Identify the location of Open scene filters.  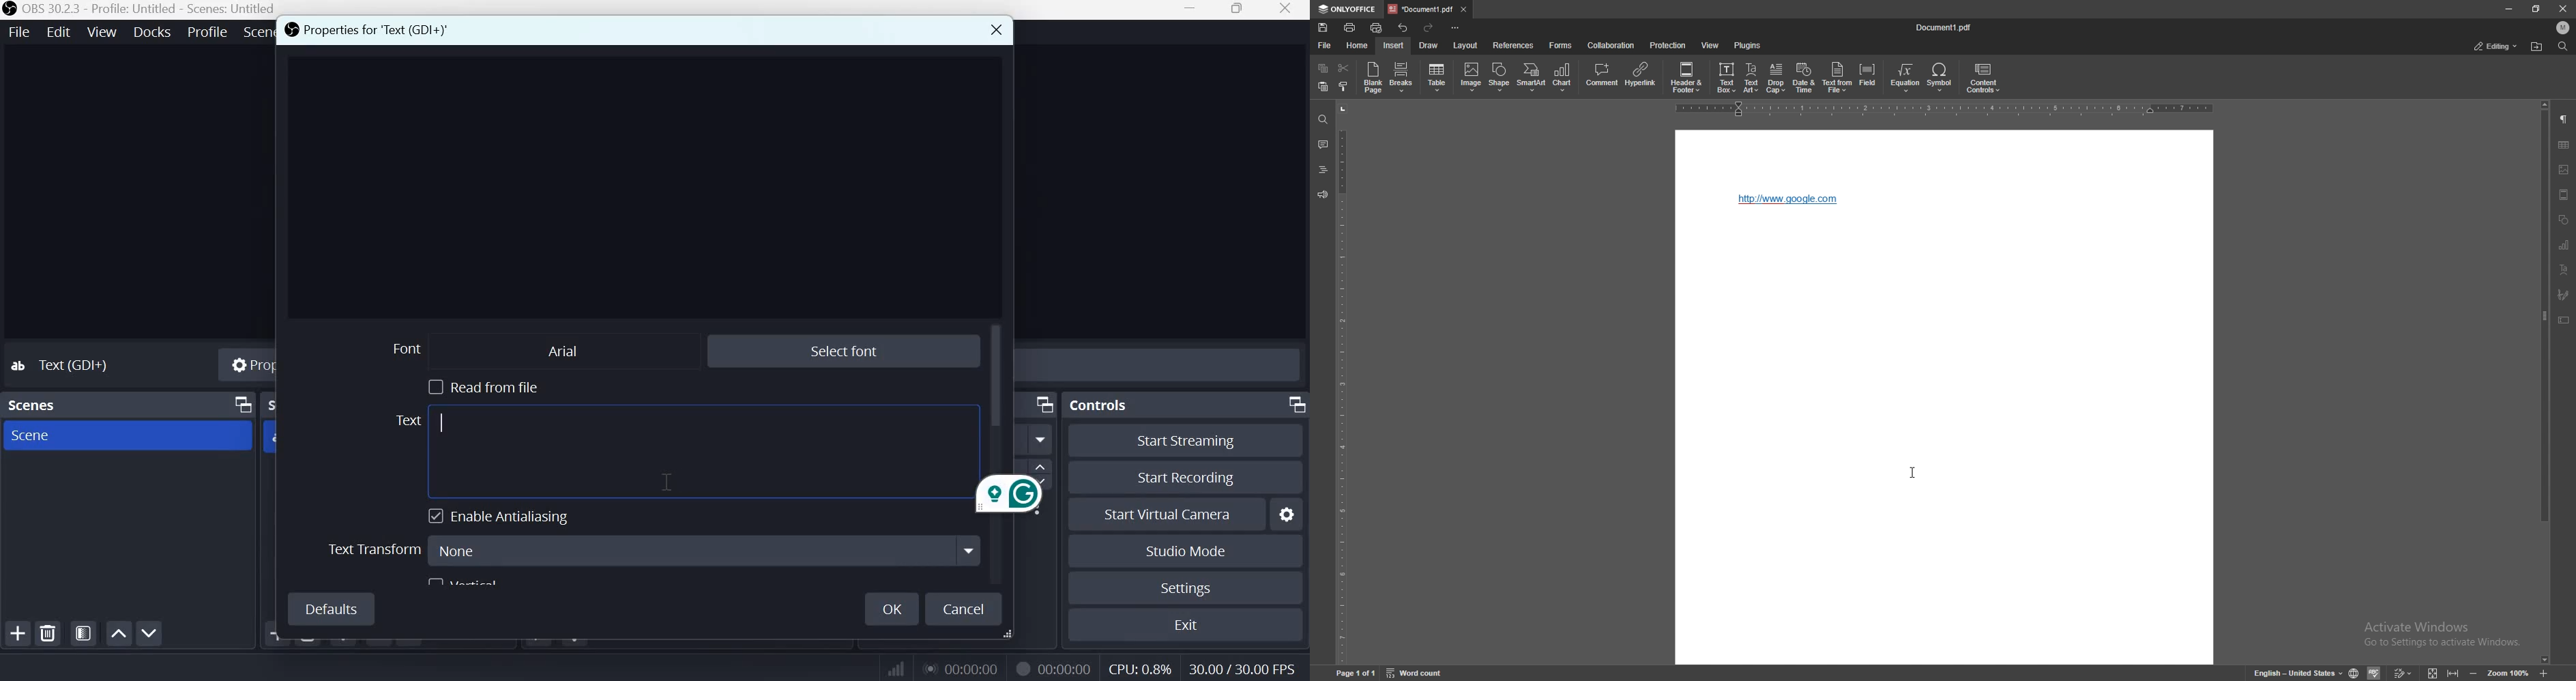
(83, 634).